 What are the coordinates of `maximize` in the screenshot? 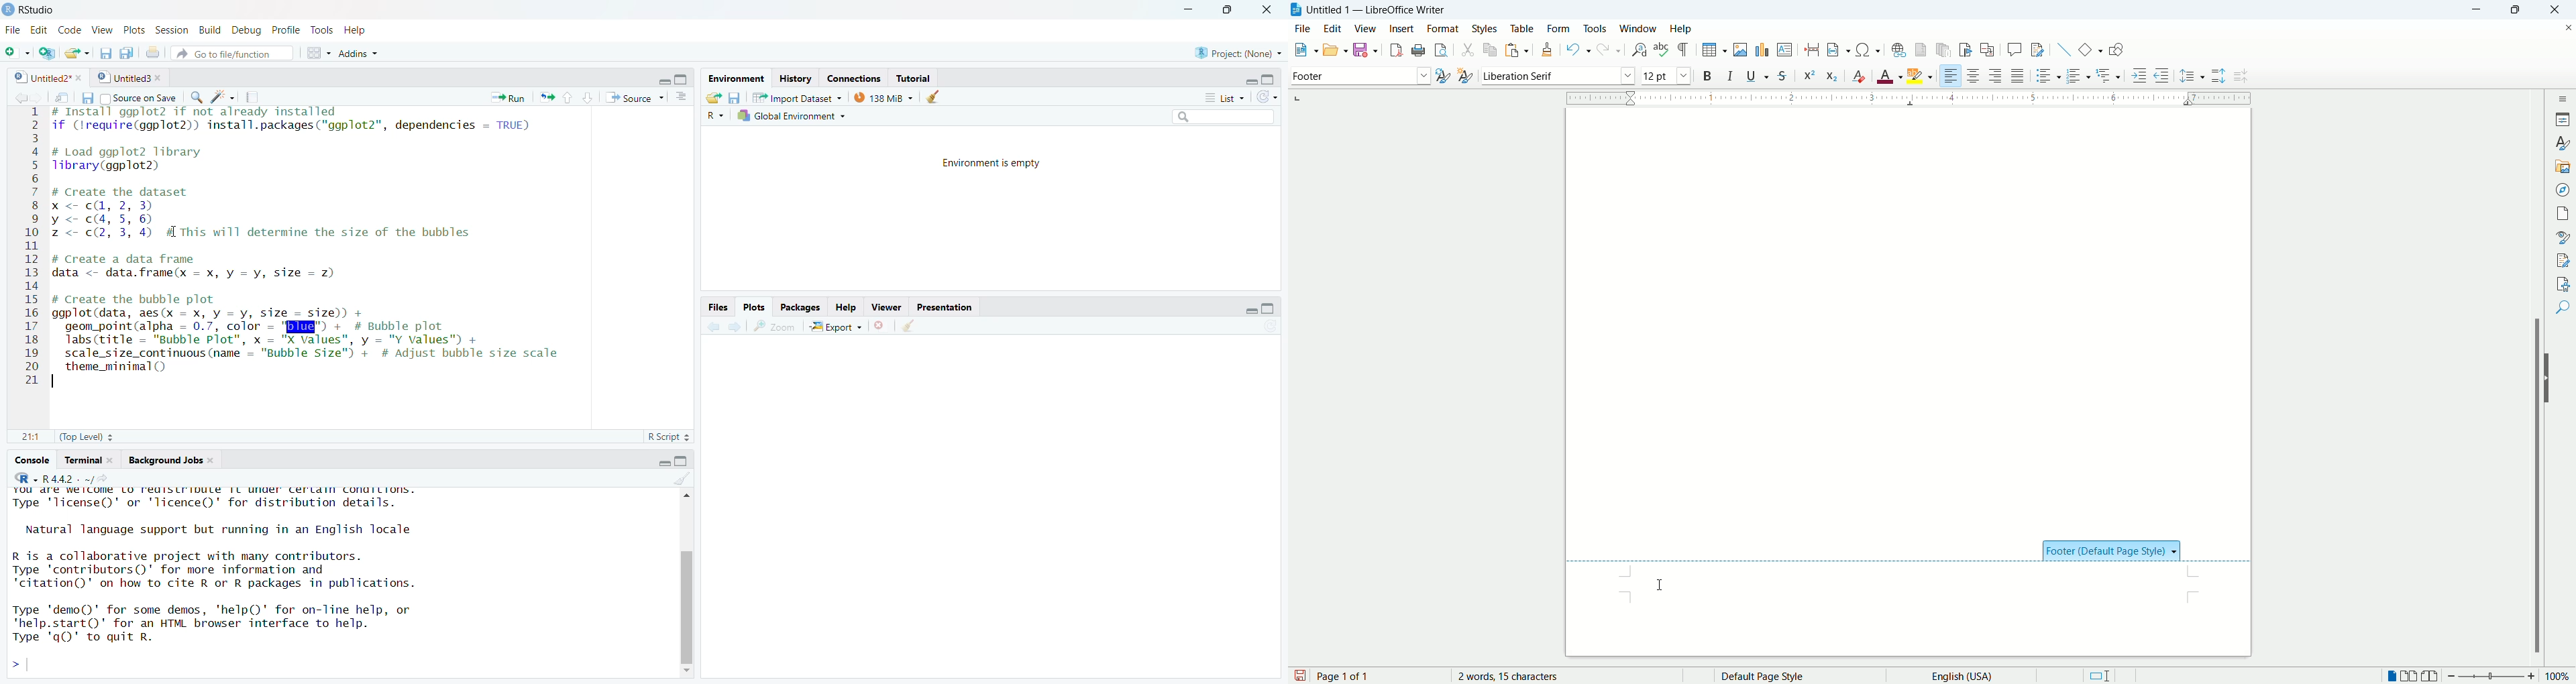 It's located at (1230, 13).